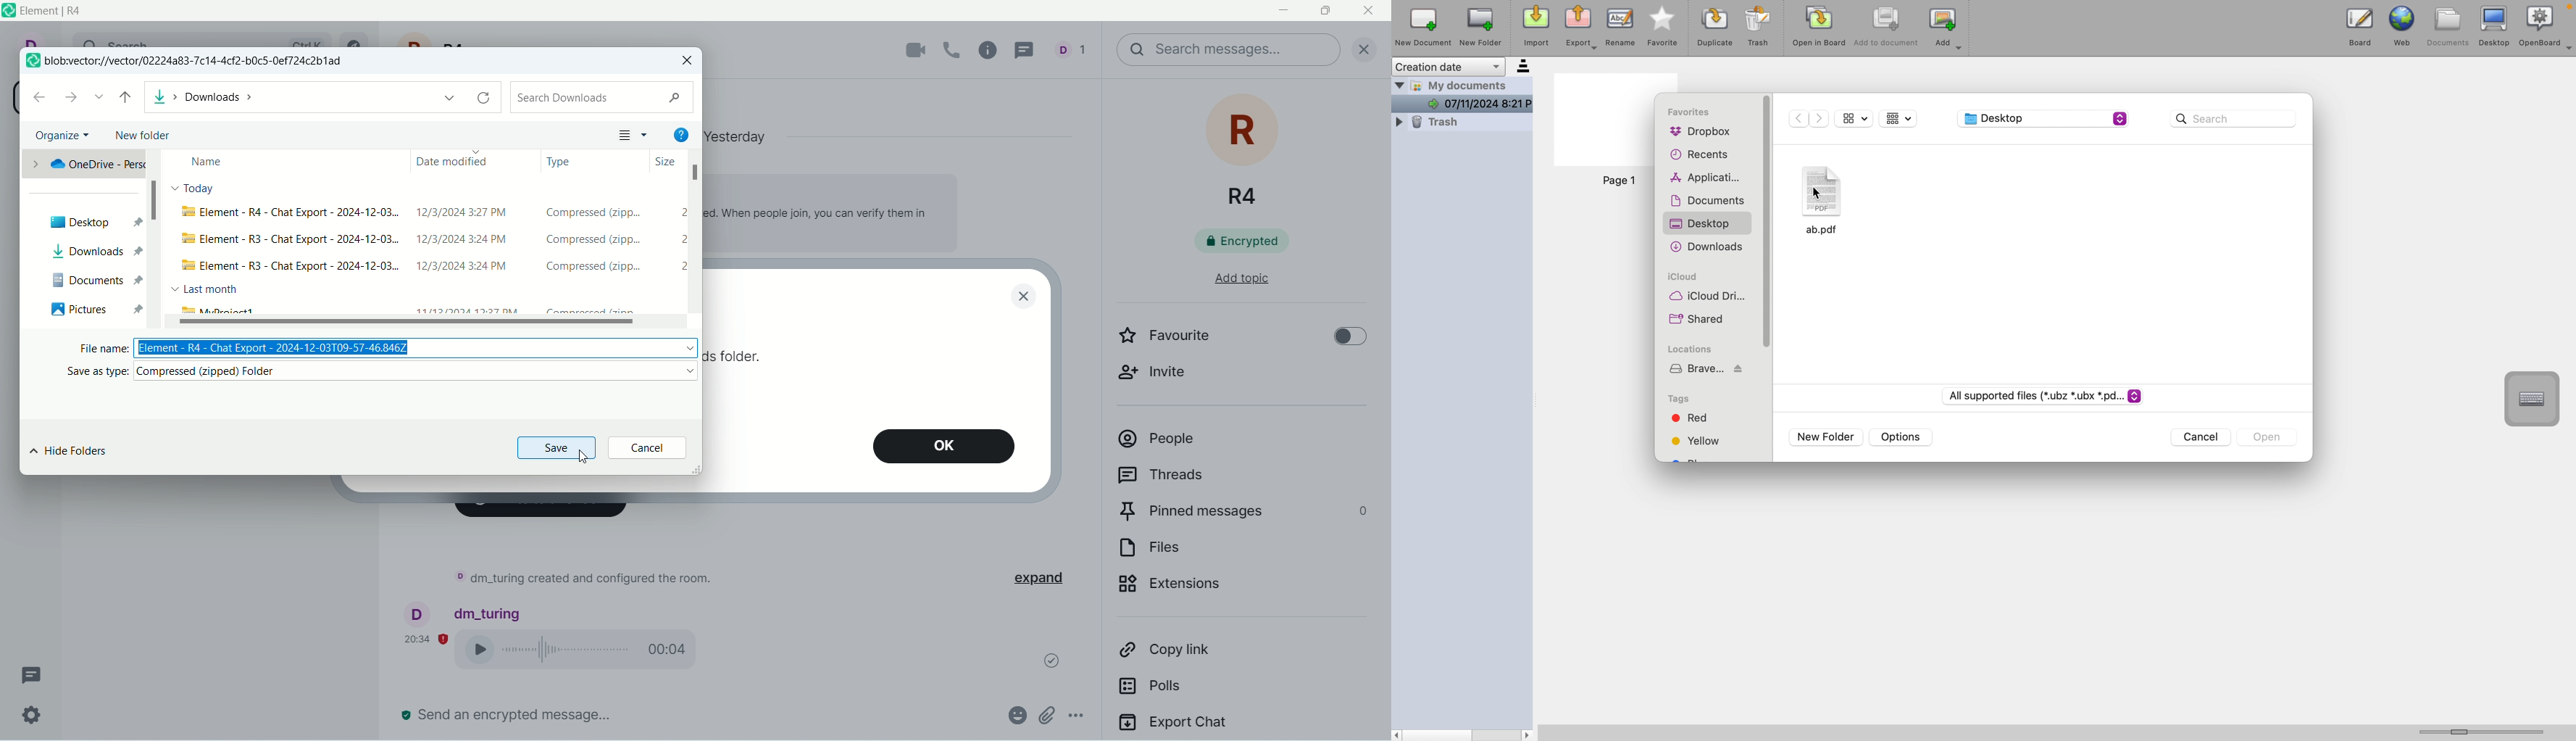 The width and height of the screenshot is (2576, 756). What do you see at coordinates (633, 137) in the screenshot?
I see `view` at bounding box center [633, 137].